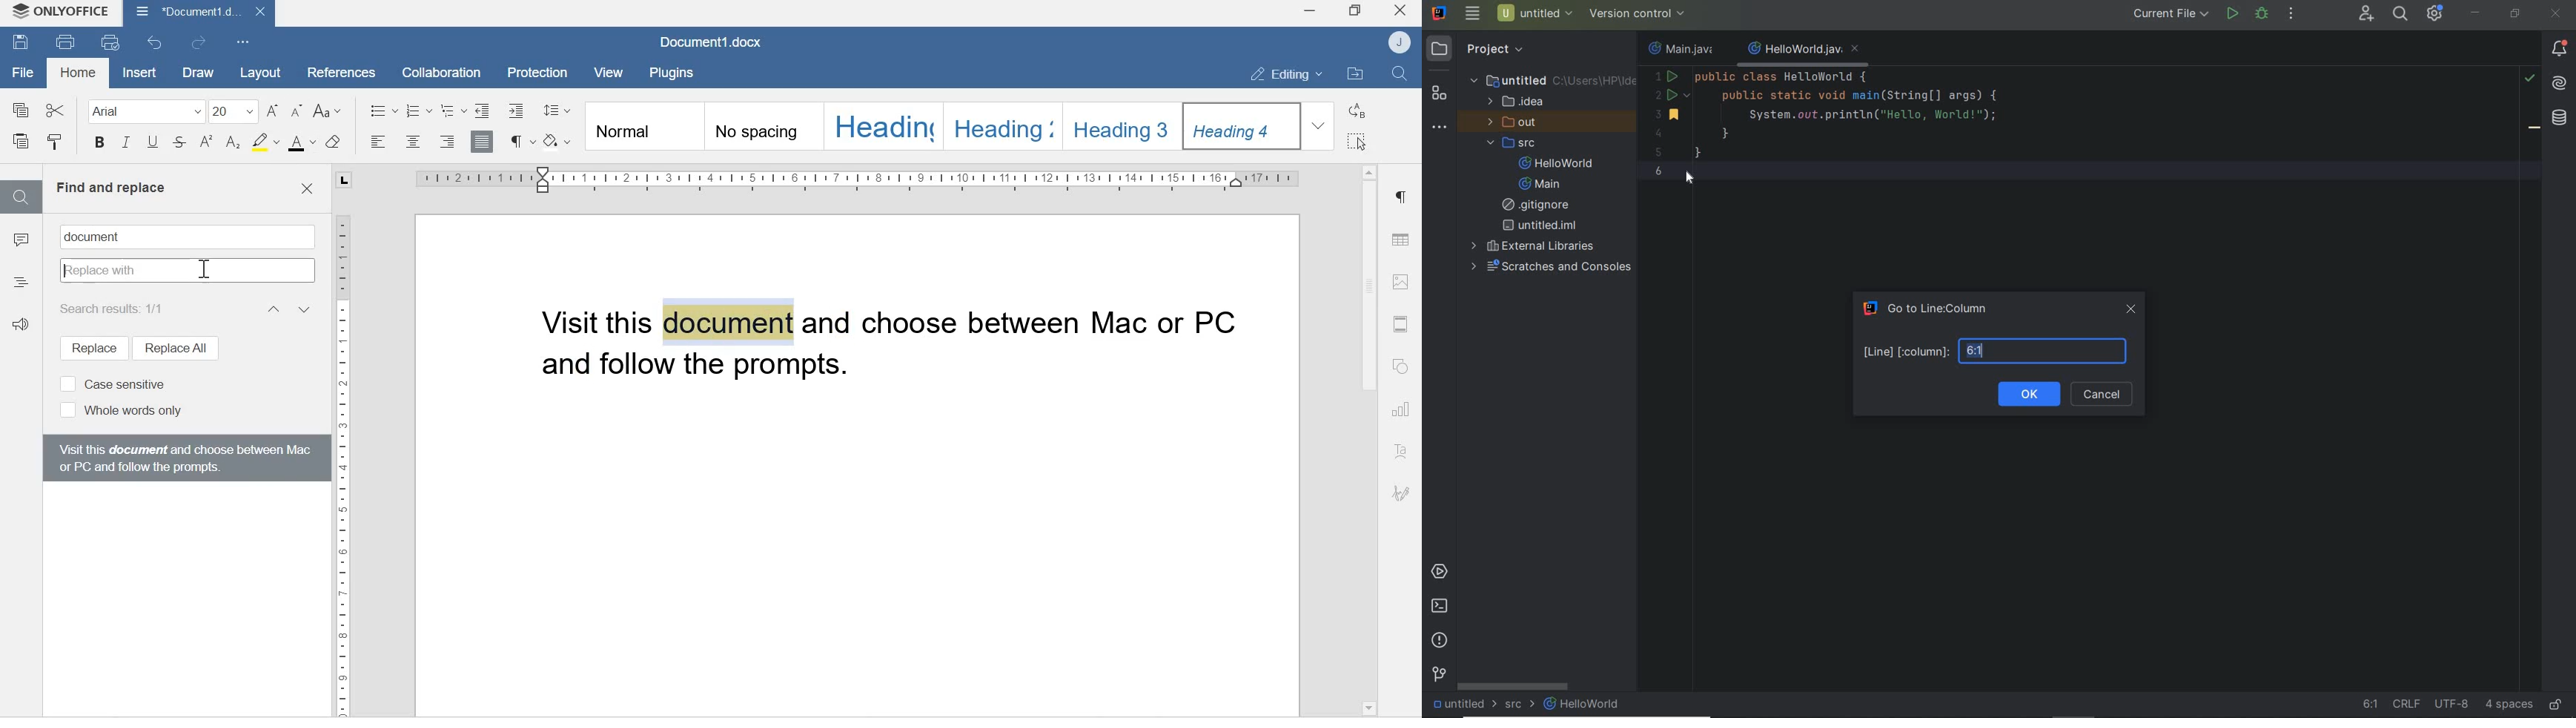 Image resolution: width=2576 pixels, height=728 pixels. What do you see at coordinates (99, 145) in the screenshot?
I see `Bold` at bounding box center [99, 145].